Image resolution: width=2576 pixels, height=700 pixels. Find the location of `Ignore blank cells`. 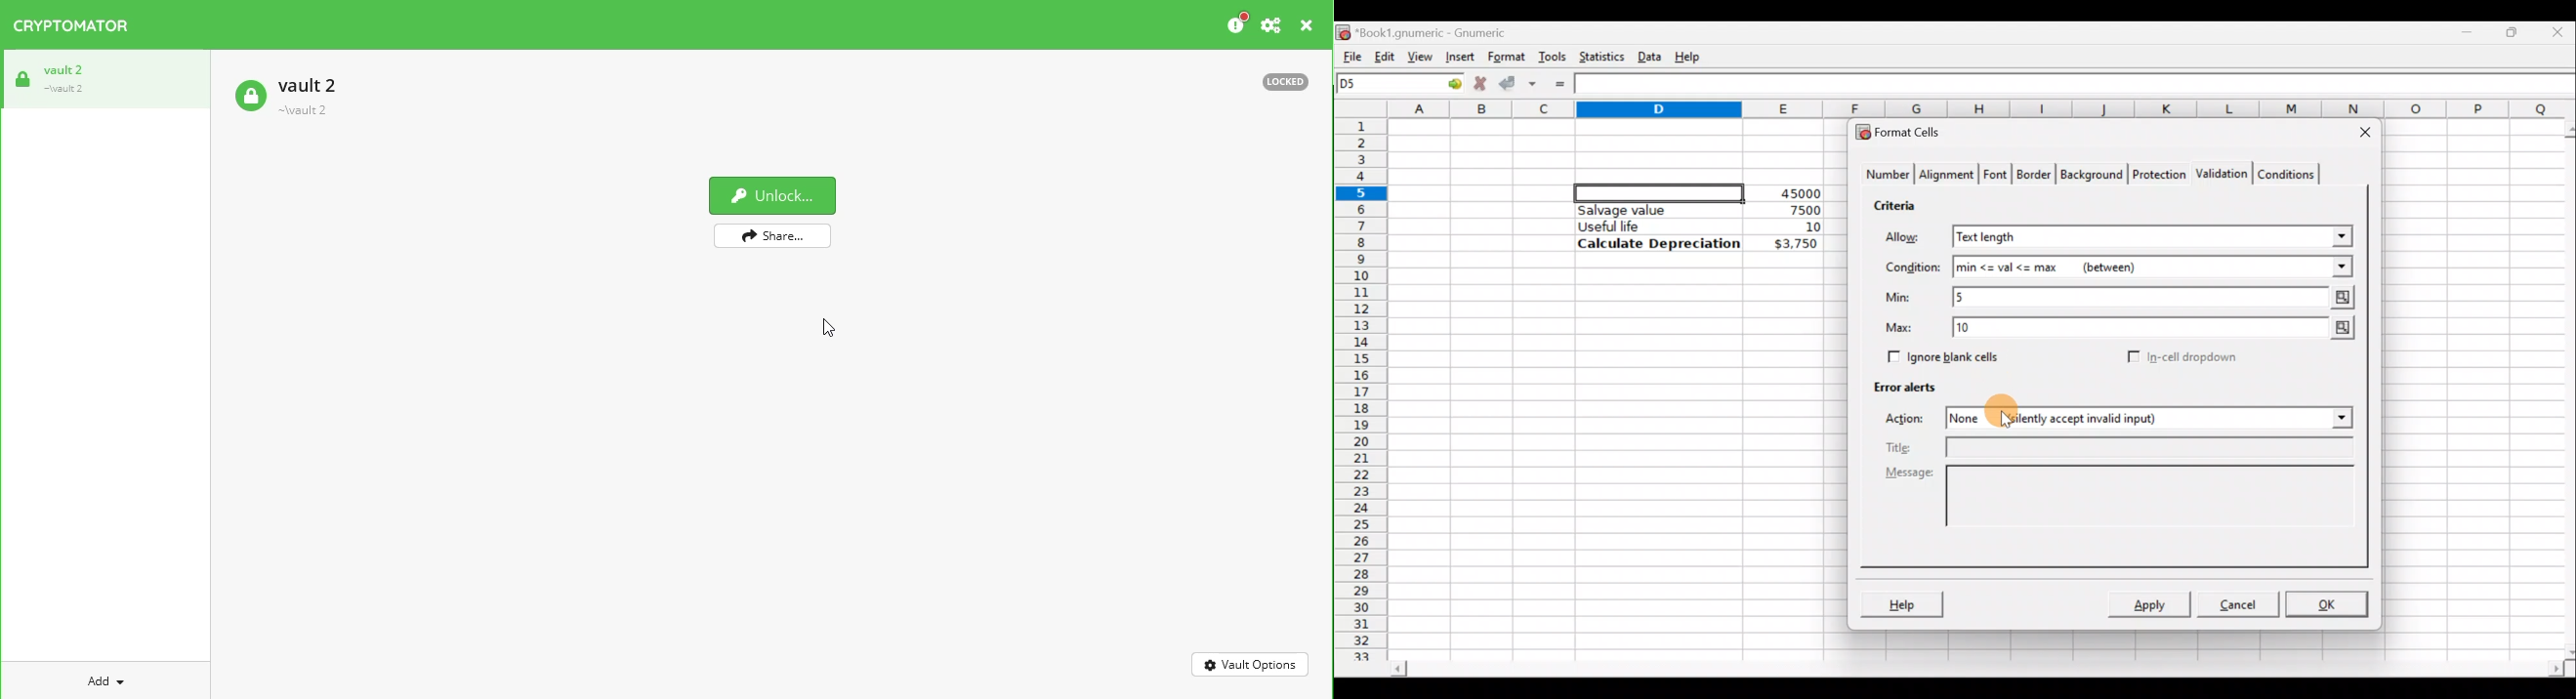

Ignore blank cells is located at coordinates (1941, 355).